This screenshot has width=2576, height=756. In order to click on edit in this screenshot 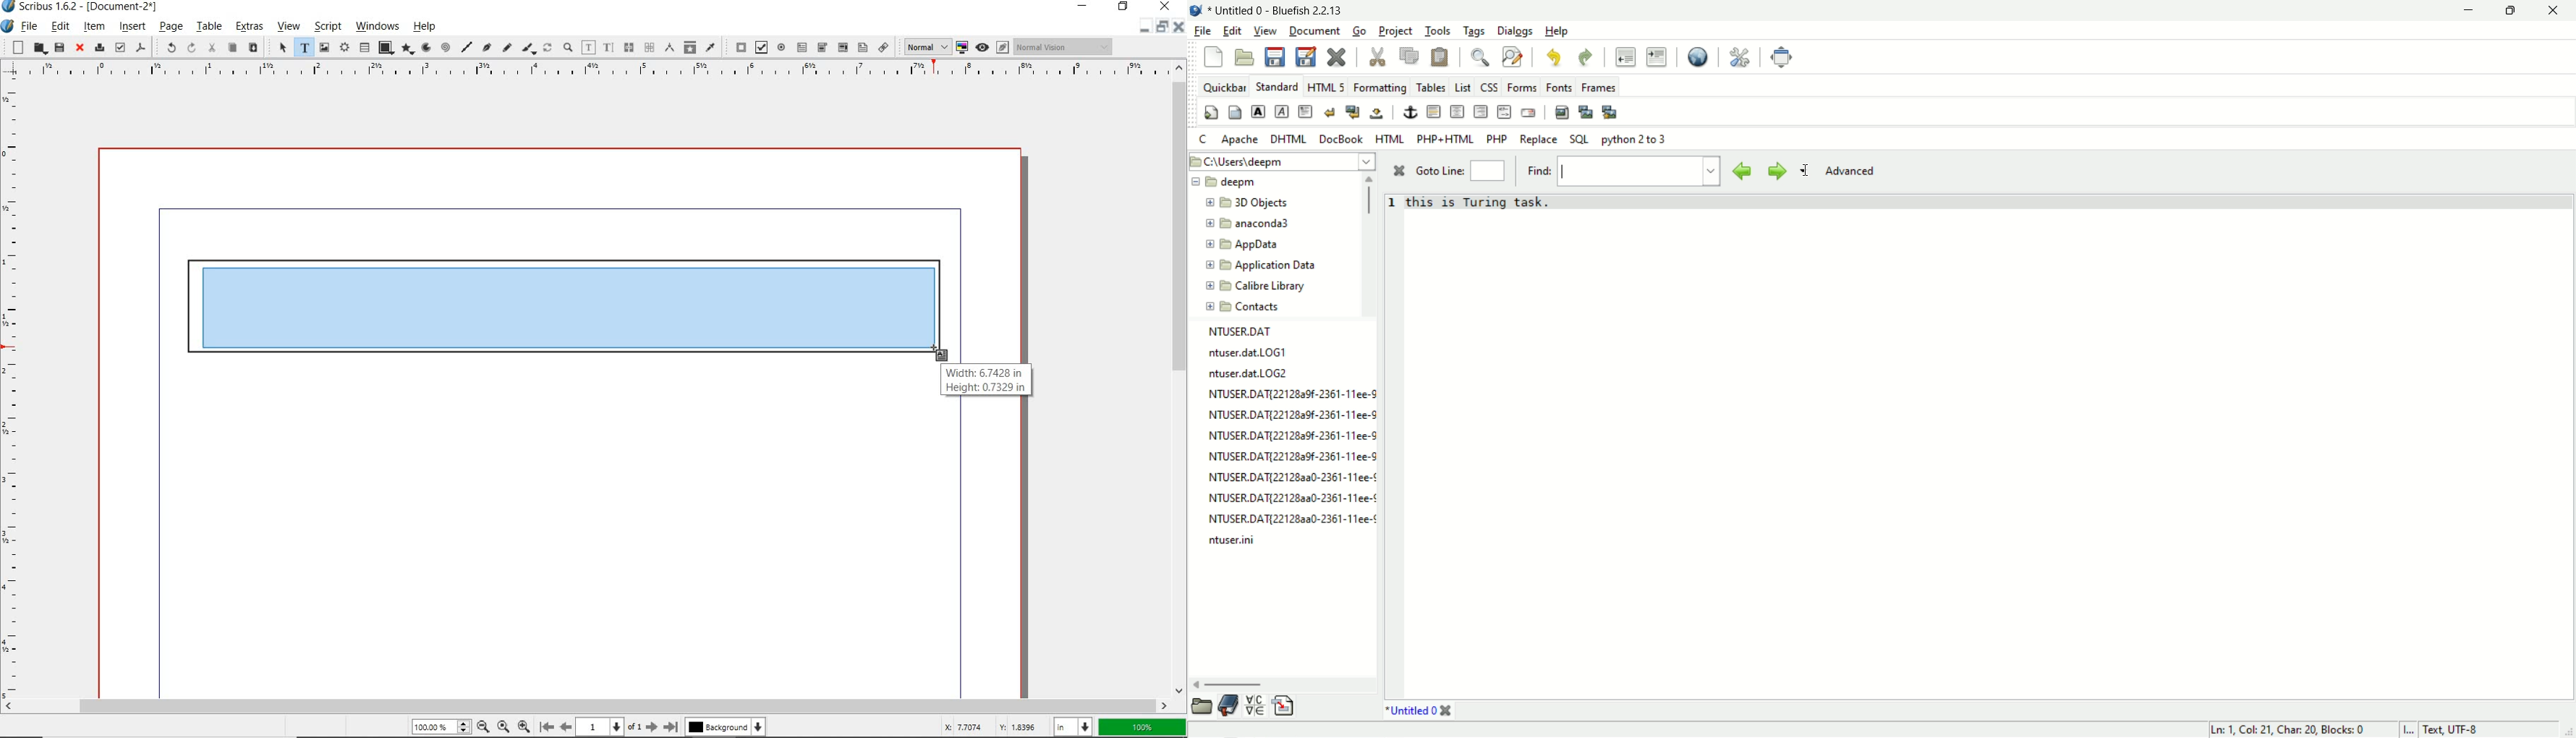, I will do `click(61, 26)`.